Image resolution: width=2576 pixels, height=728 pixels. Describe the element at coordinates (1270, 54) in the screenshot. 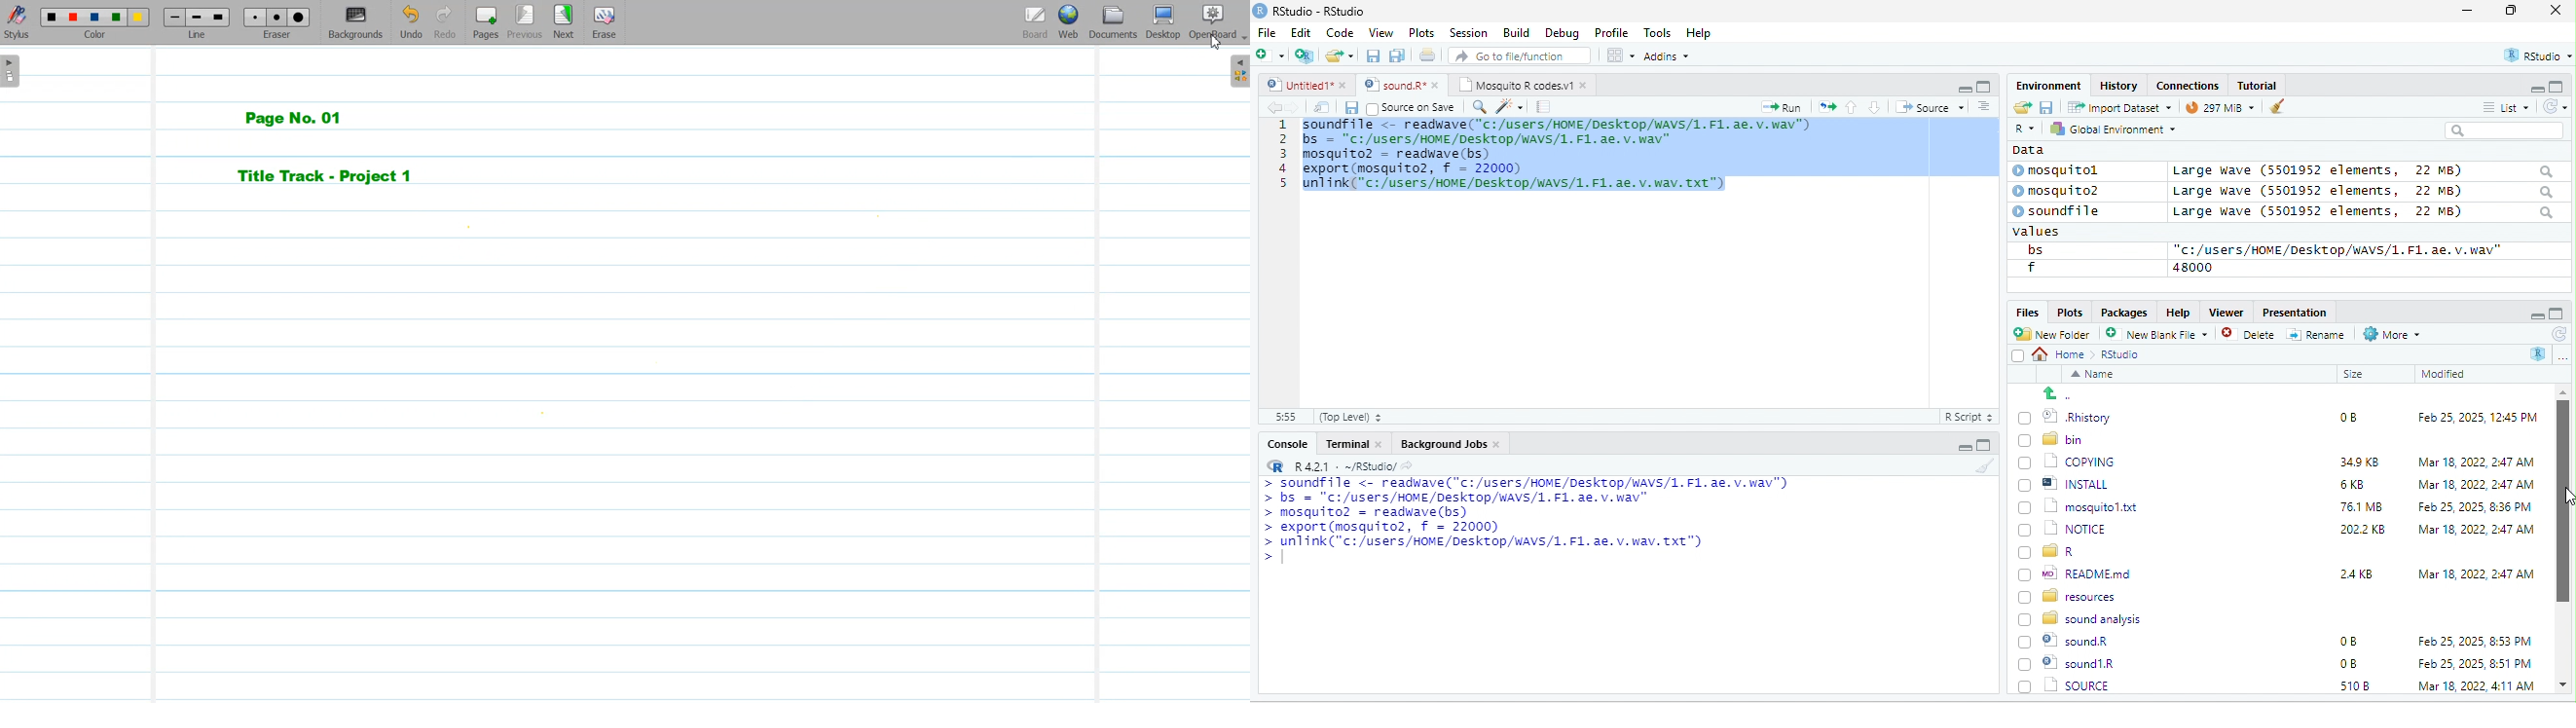

I see `new` at that location.